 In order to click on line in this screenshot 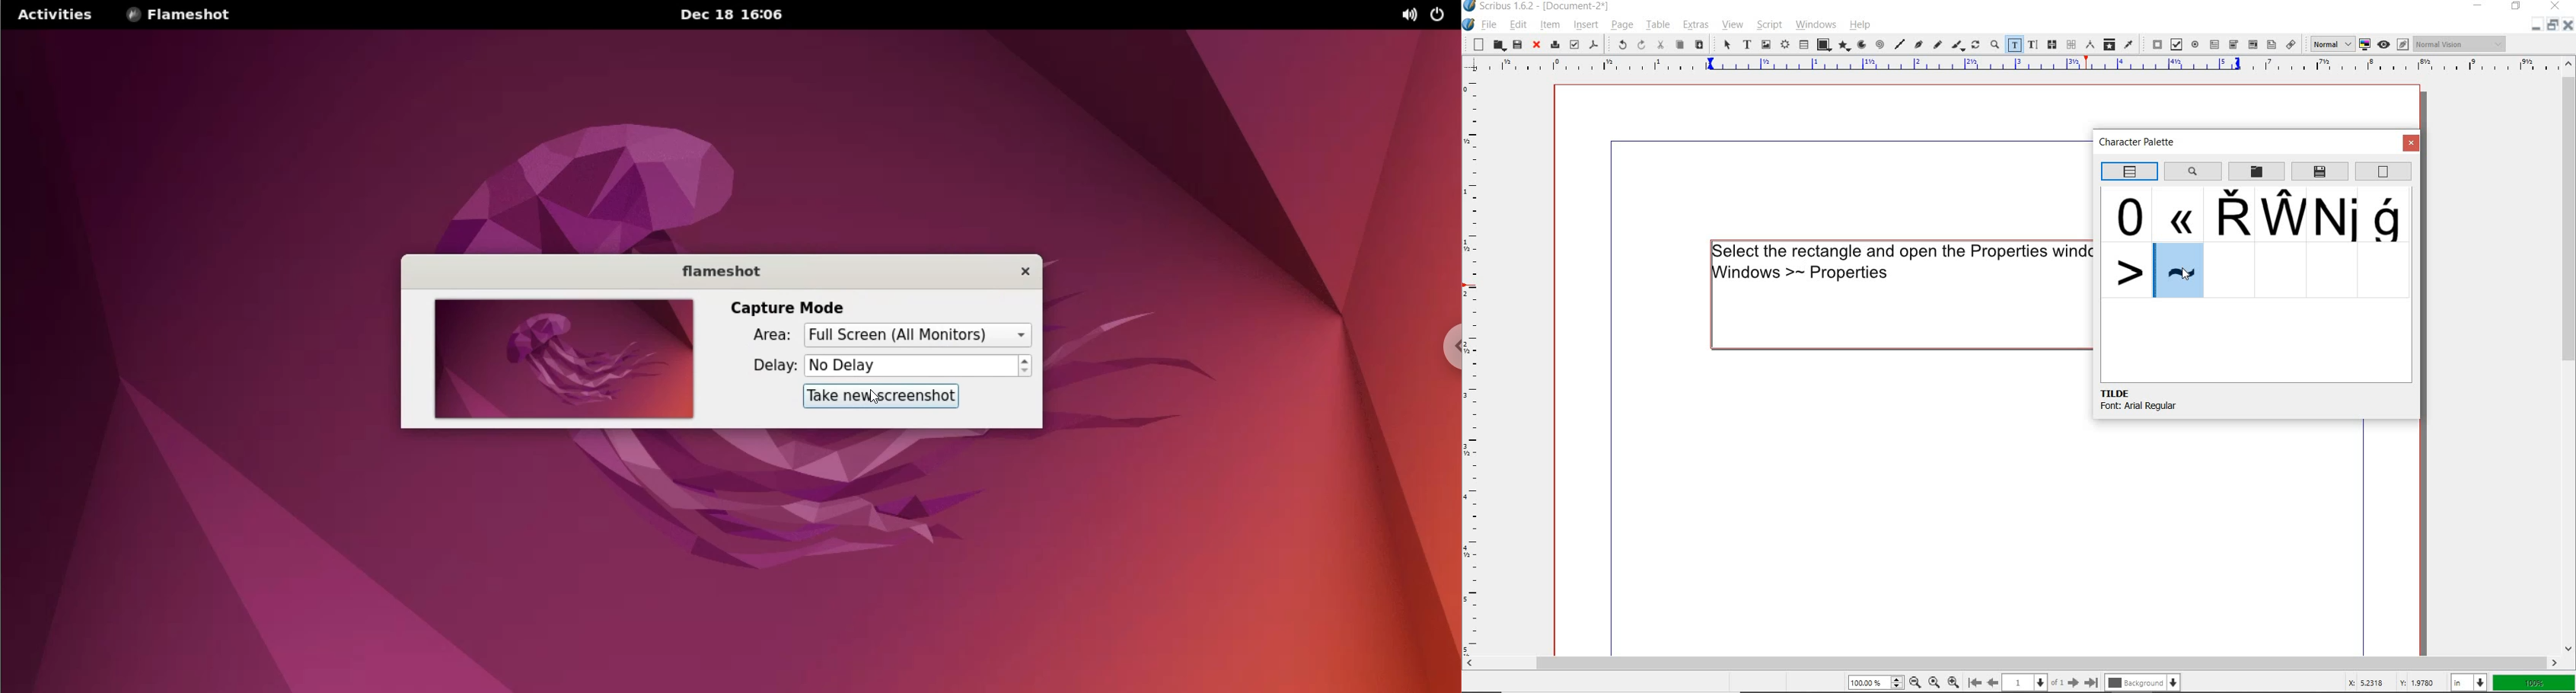, I will do `click(1900, 44)`.